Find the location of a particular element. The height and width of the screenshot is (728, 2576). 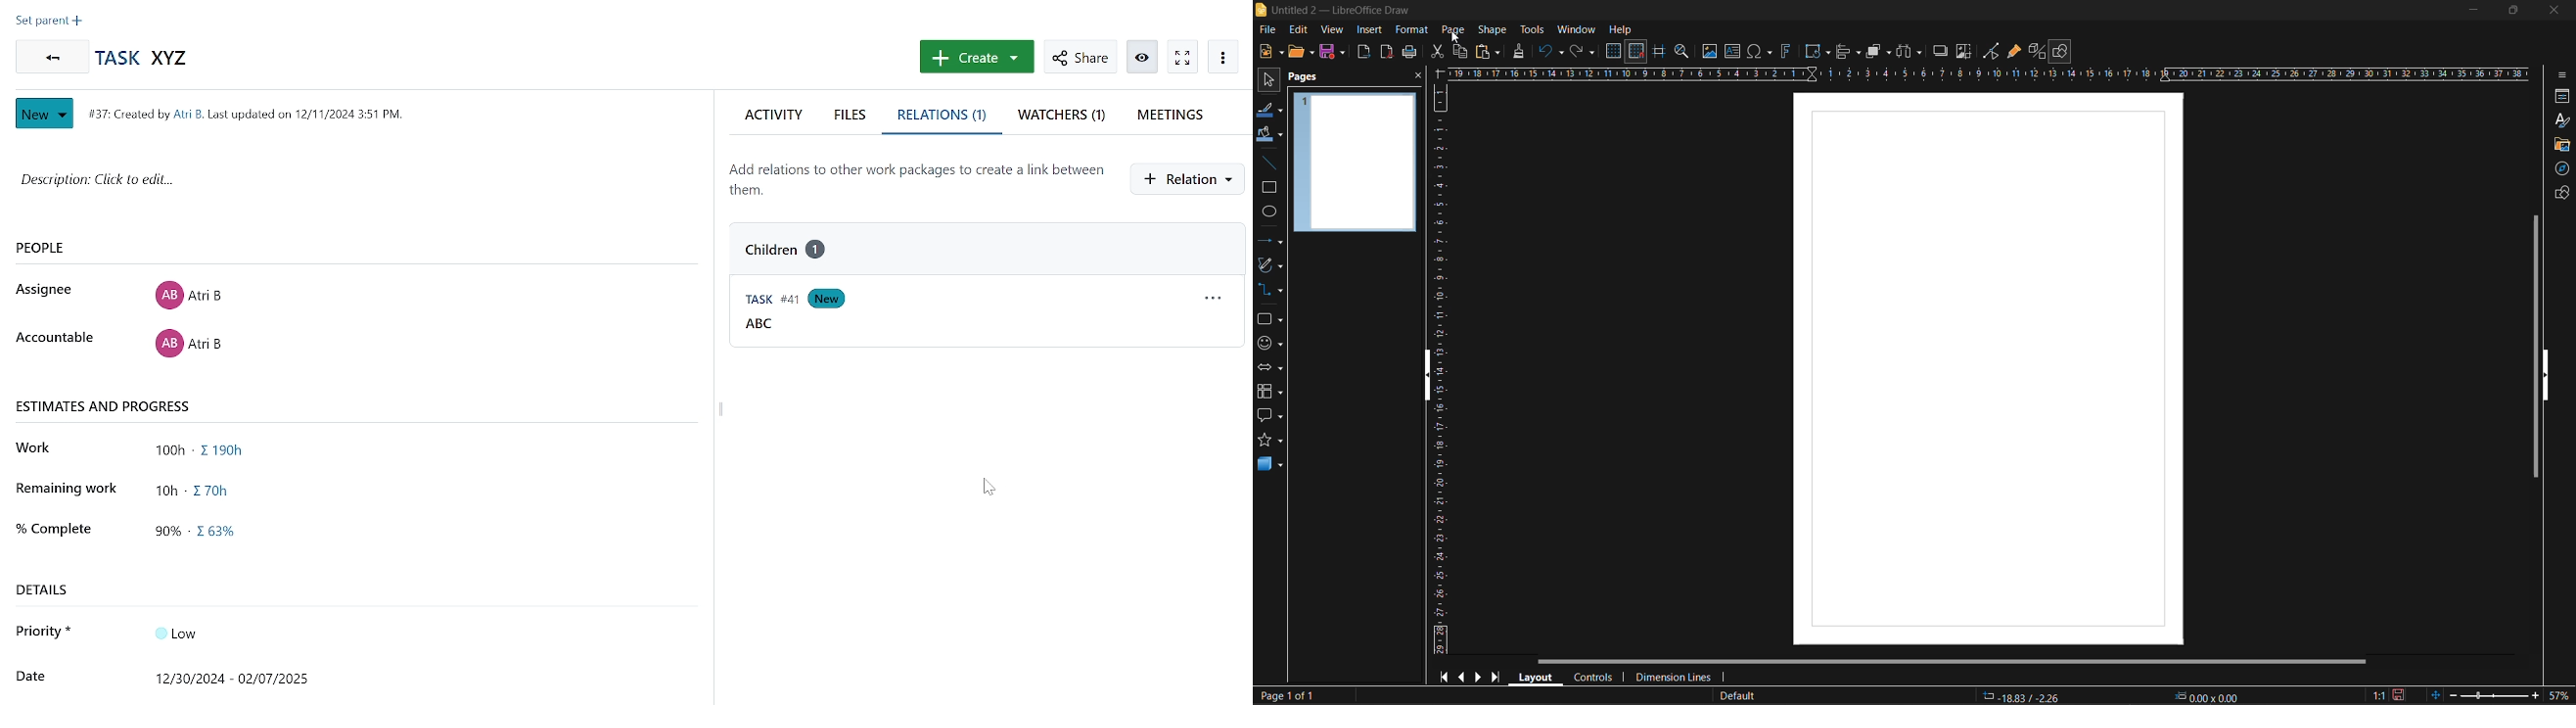

complete is located at coordinates (53, 527).